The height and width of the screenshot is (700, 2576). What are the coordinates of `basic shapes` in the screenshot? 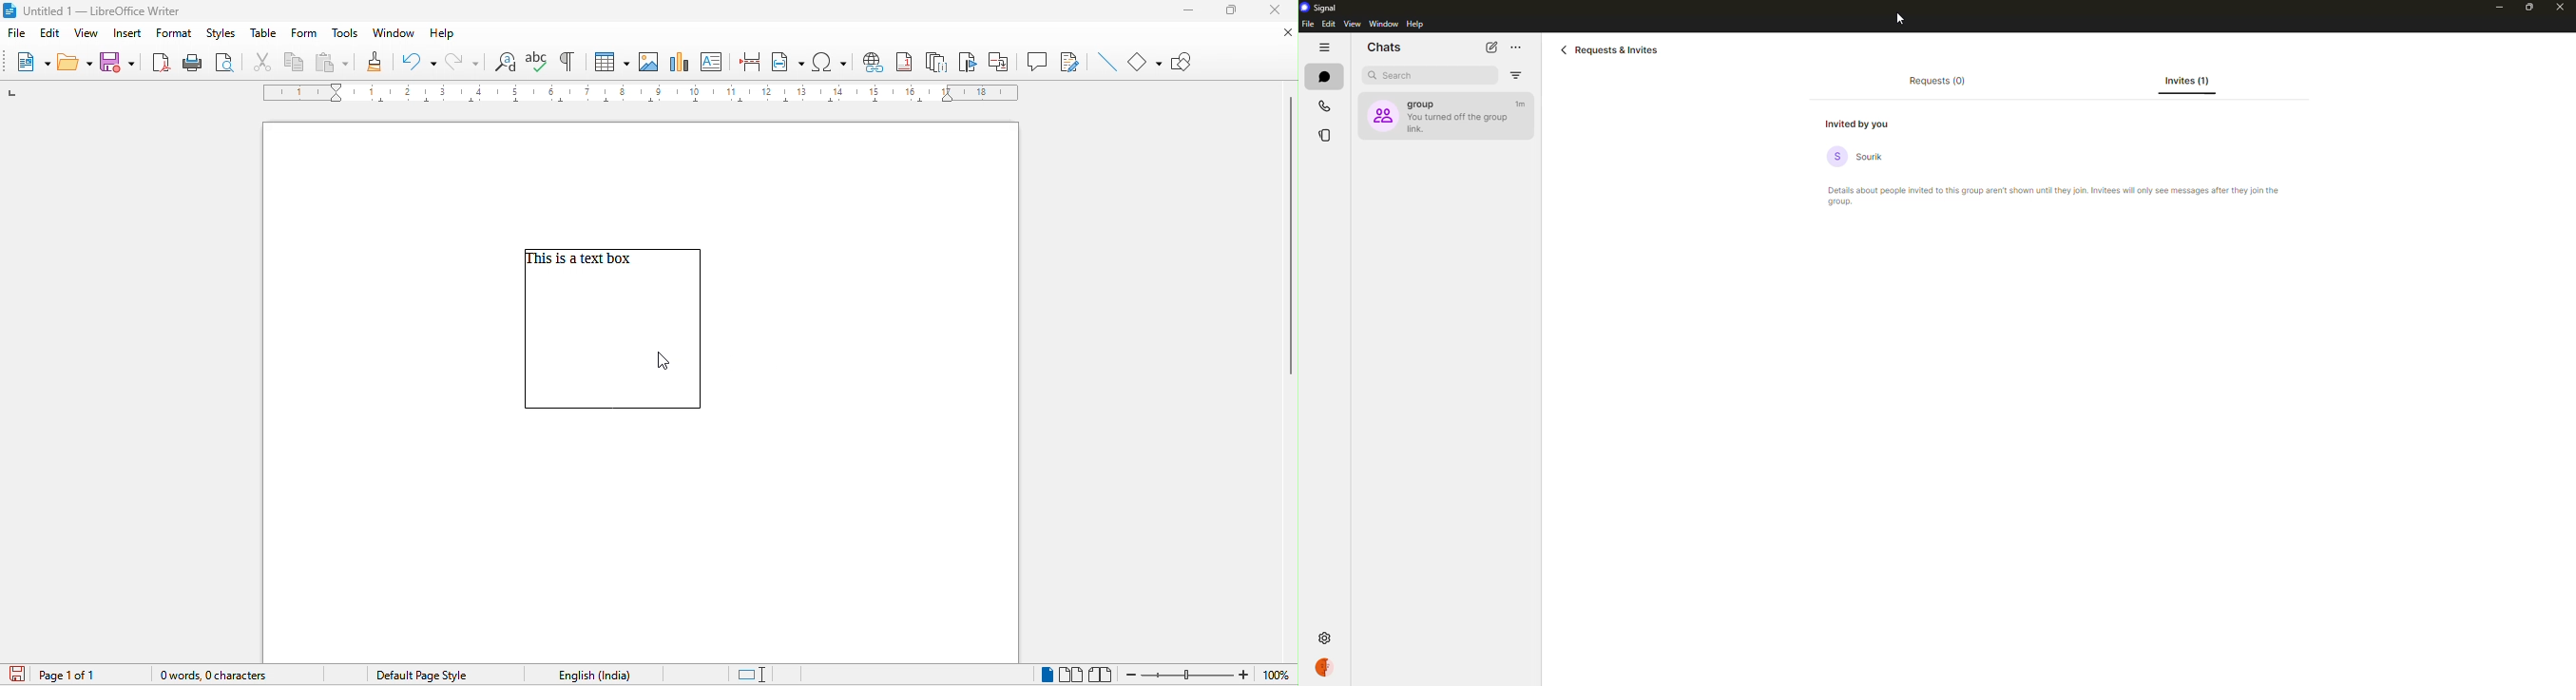 It's located at (1146, 61).